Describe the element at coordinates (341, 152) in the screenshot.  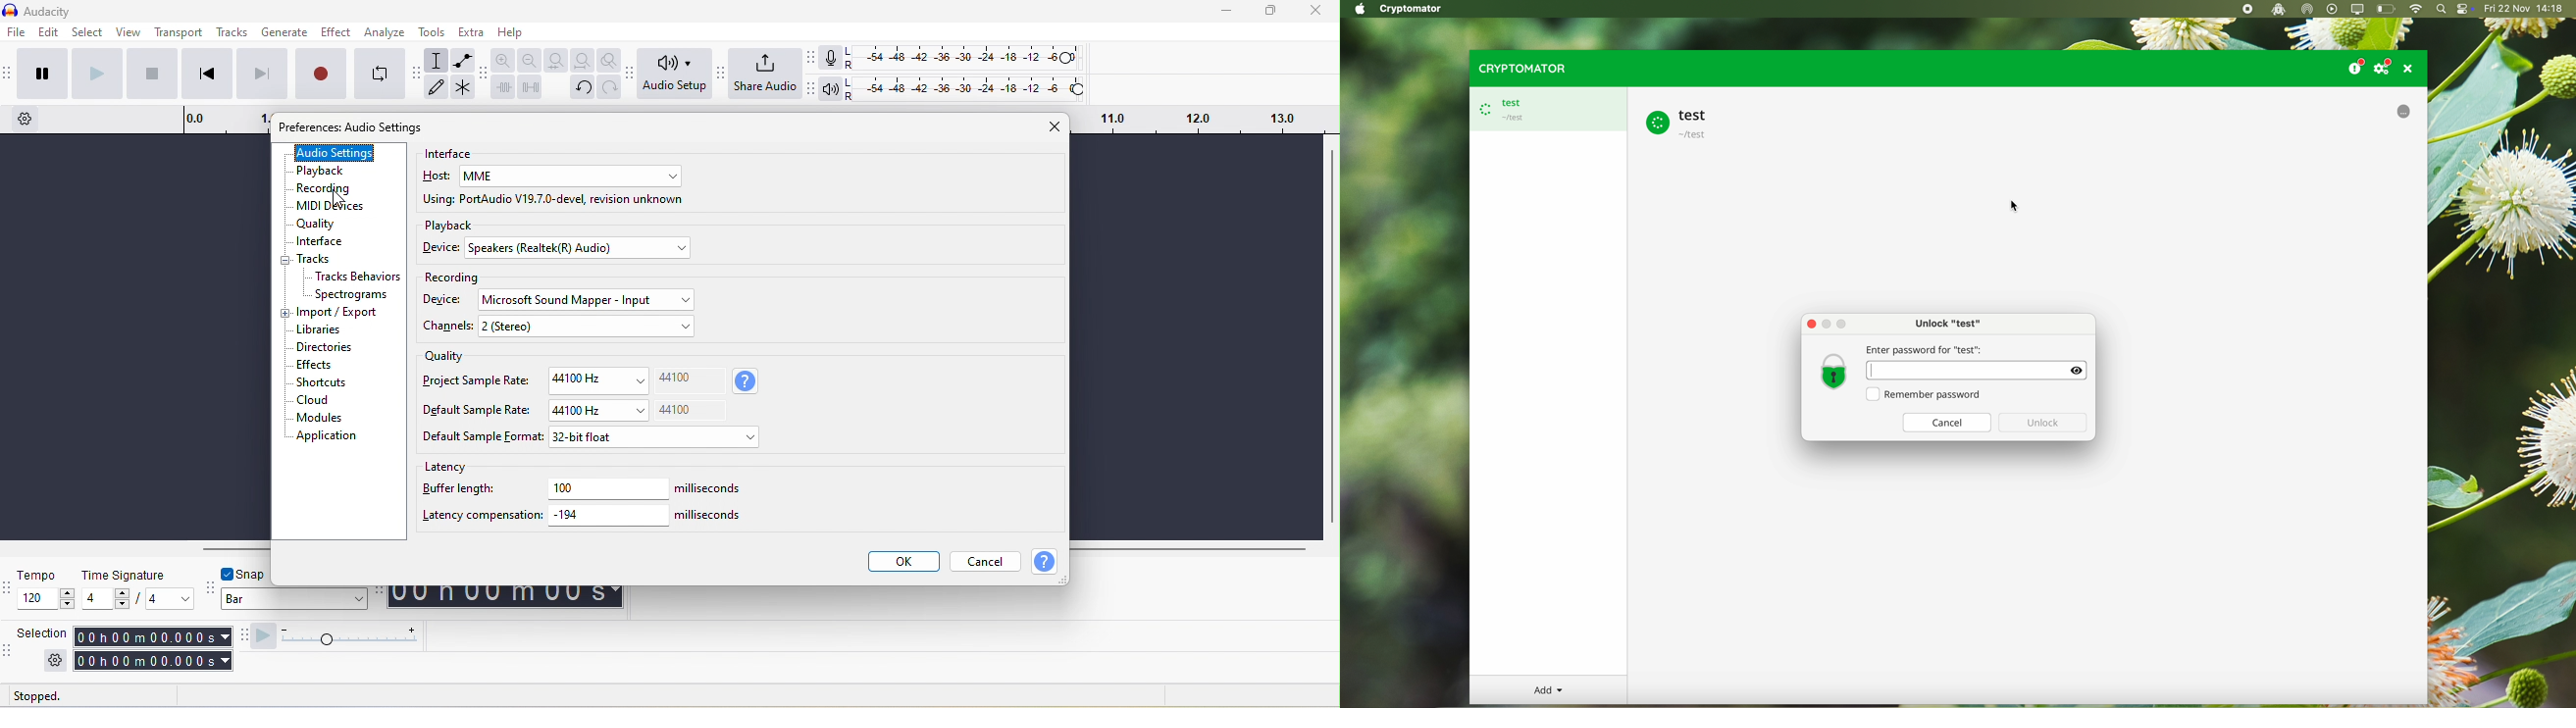
I see `audio settings` at that location.